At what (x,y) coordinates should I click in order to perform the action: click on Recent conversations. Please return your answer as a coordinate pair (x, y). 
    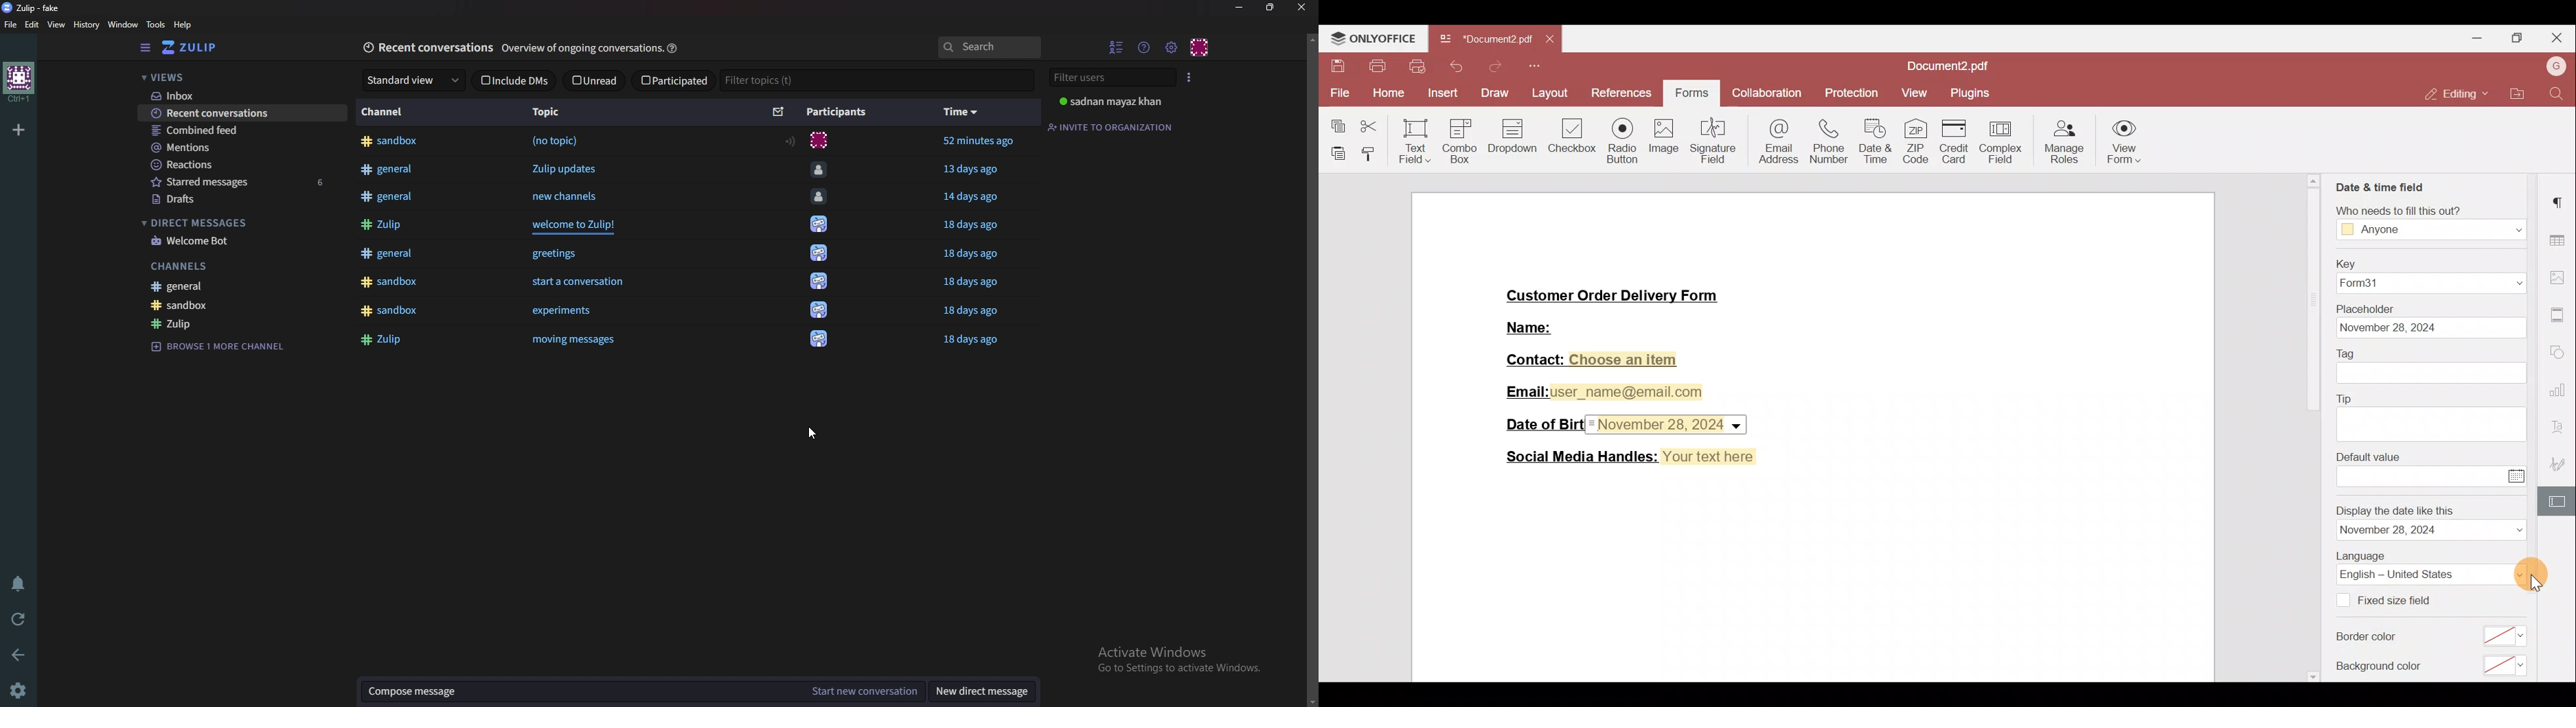
    Looking at the image, I should click on (241, 113).